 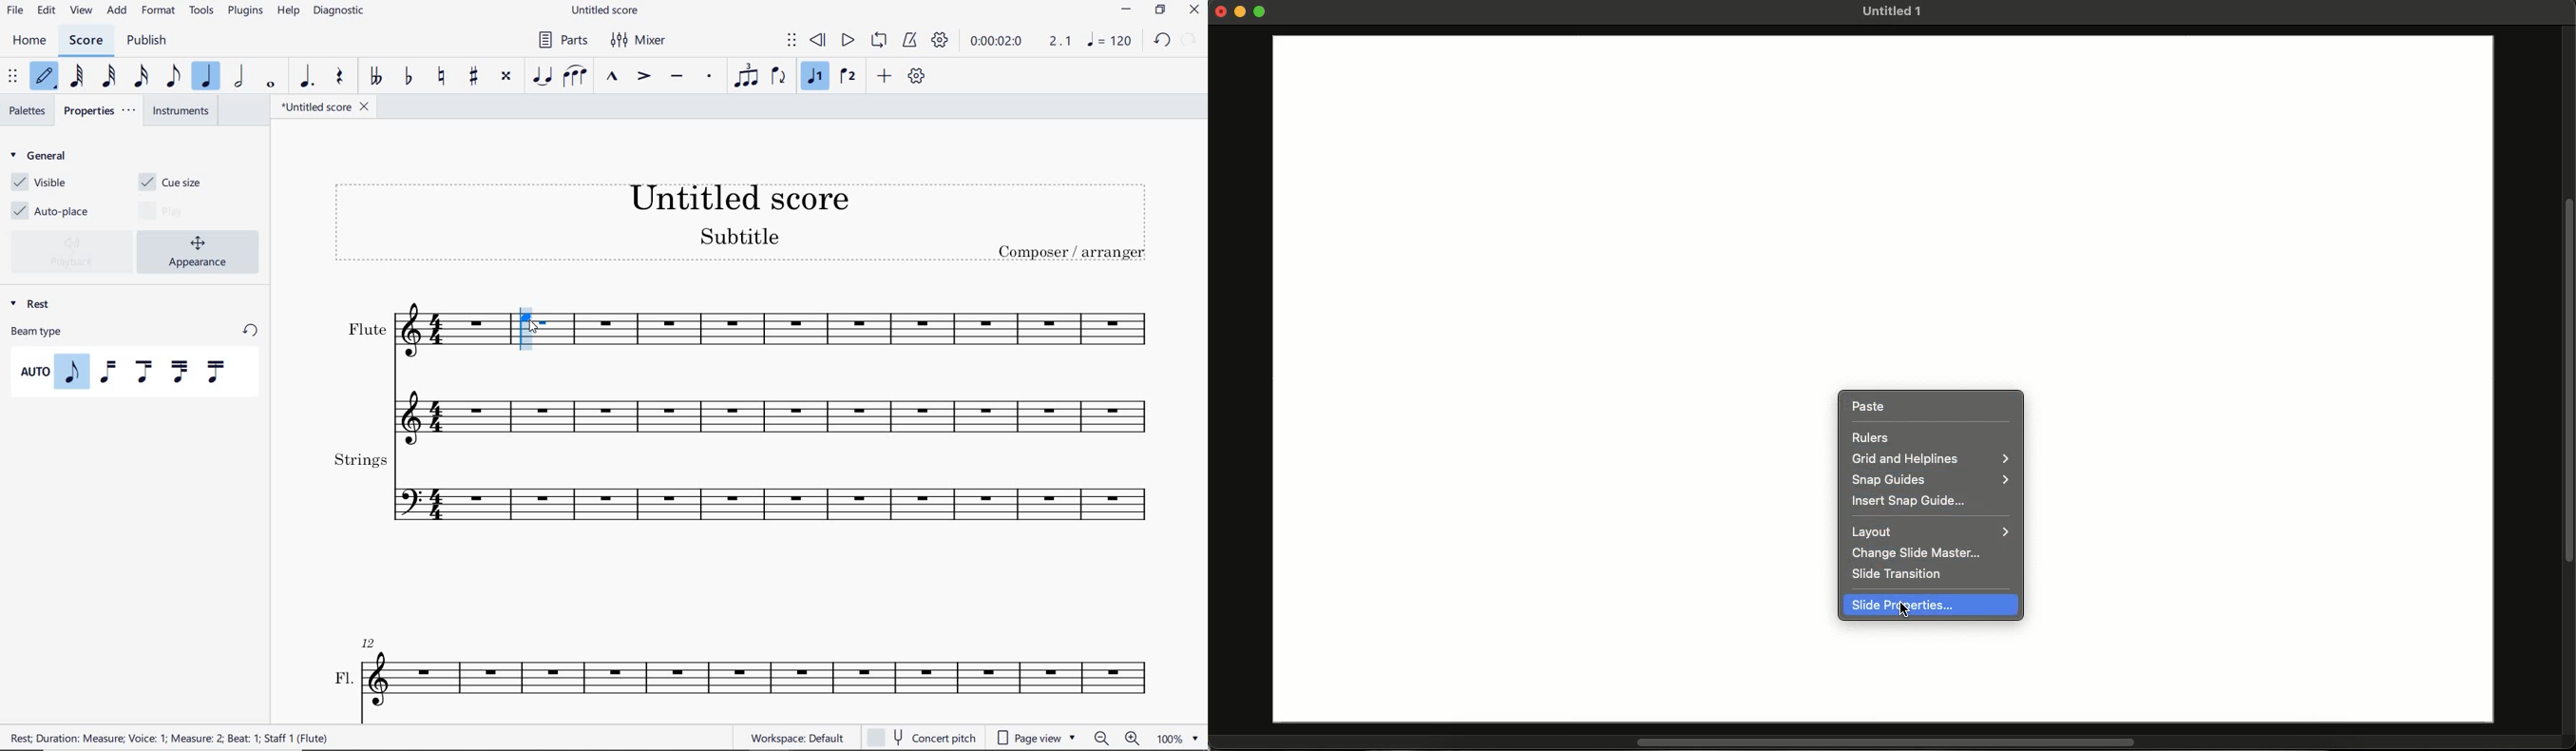 I want to click on ACCENT, so click(x=644, y=77).